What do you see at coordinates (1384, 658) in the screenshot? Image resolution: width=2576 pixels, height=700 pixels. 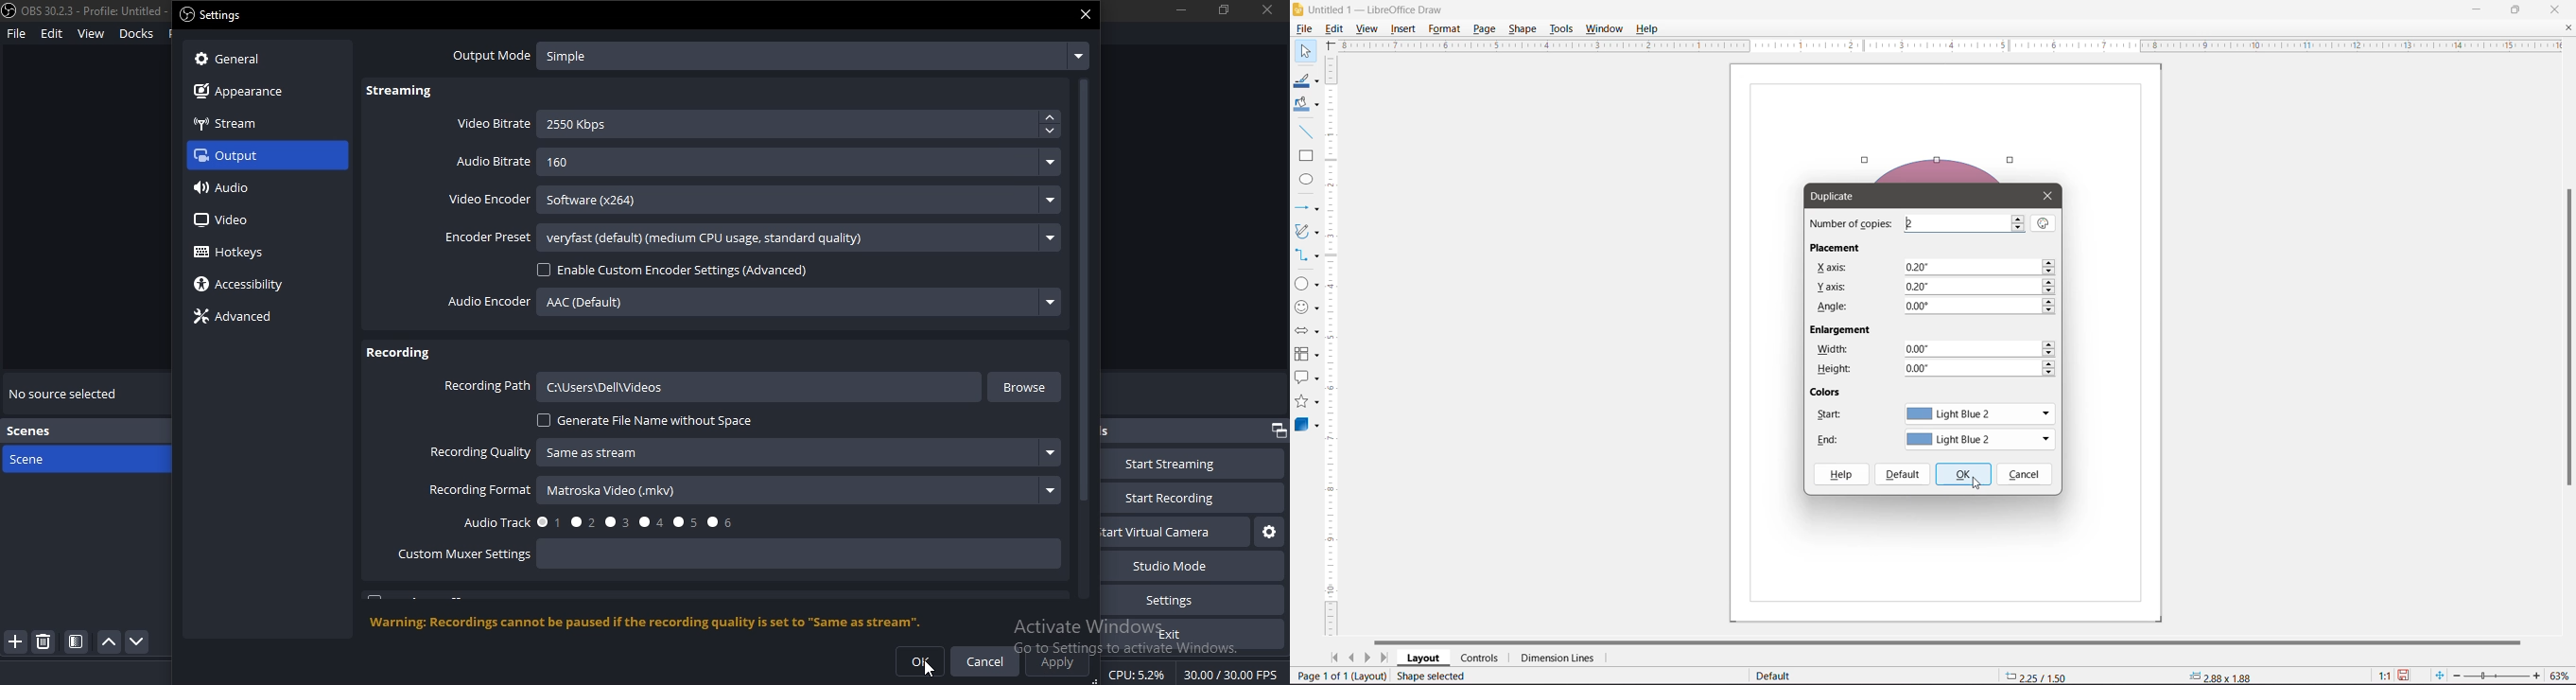 I see `Scroll to last page` at bounding box center [1384, 658].